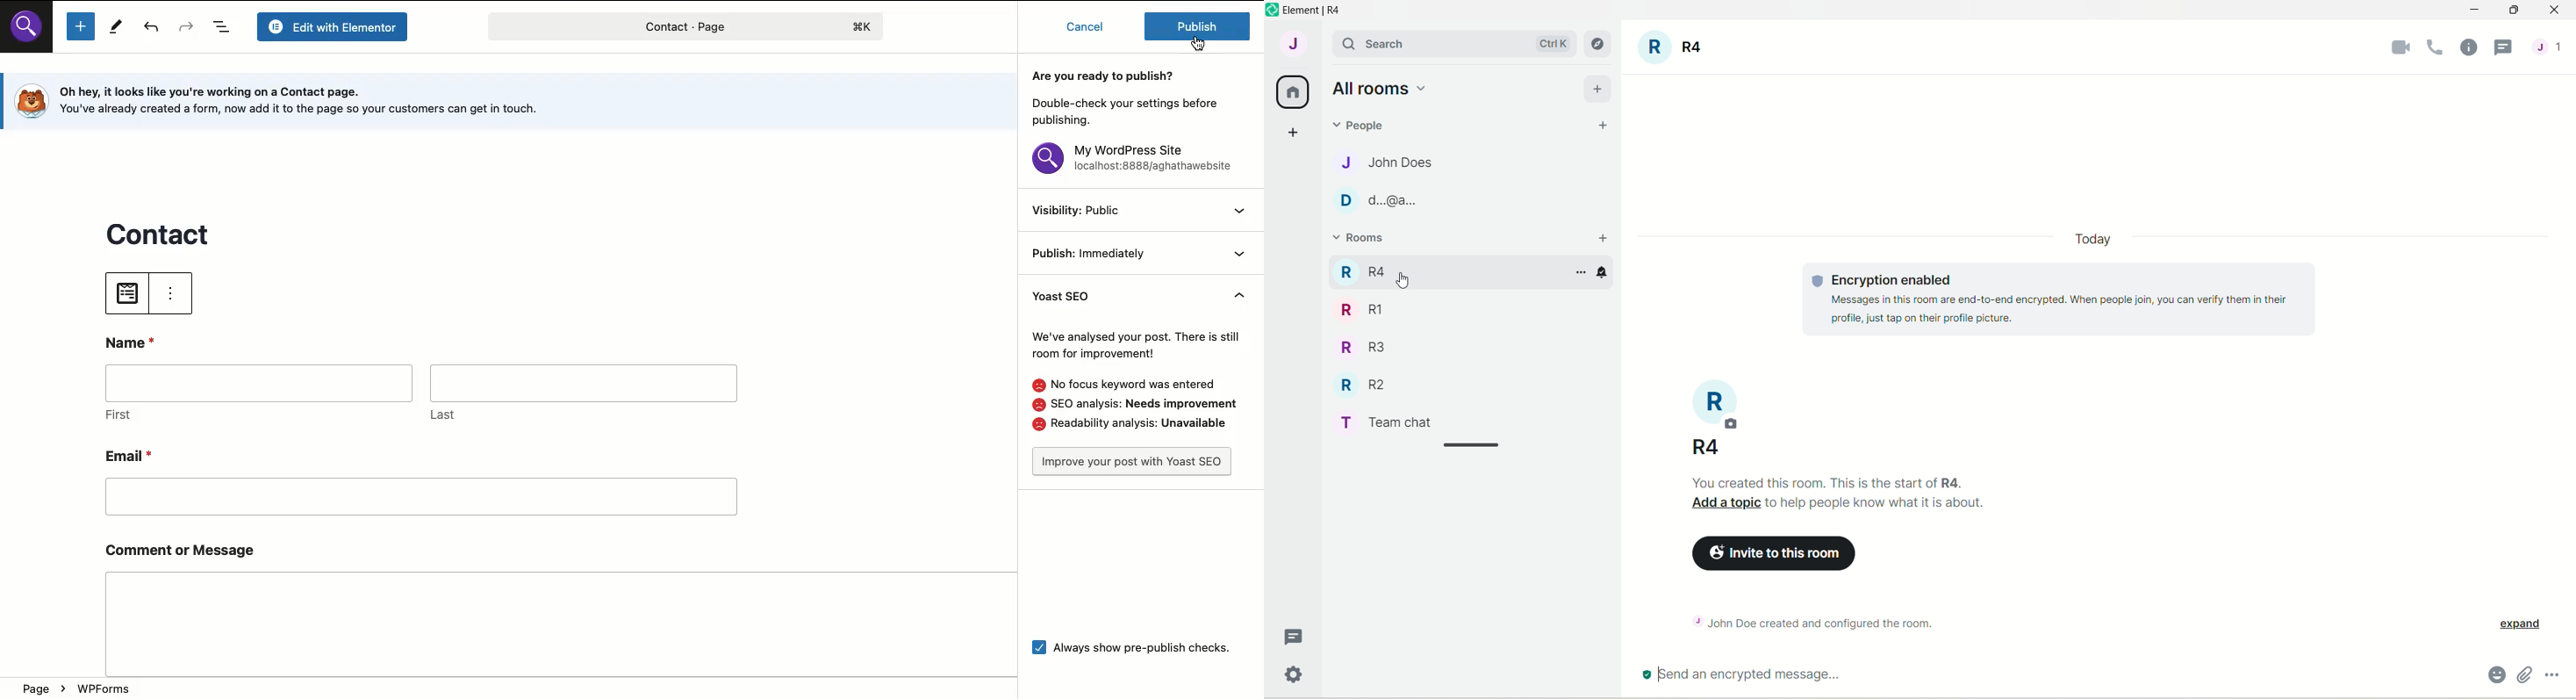 The width and height of the screenshot is (2576, 700). I want to click on cursor, so click(1206, 40).